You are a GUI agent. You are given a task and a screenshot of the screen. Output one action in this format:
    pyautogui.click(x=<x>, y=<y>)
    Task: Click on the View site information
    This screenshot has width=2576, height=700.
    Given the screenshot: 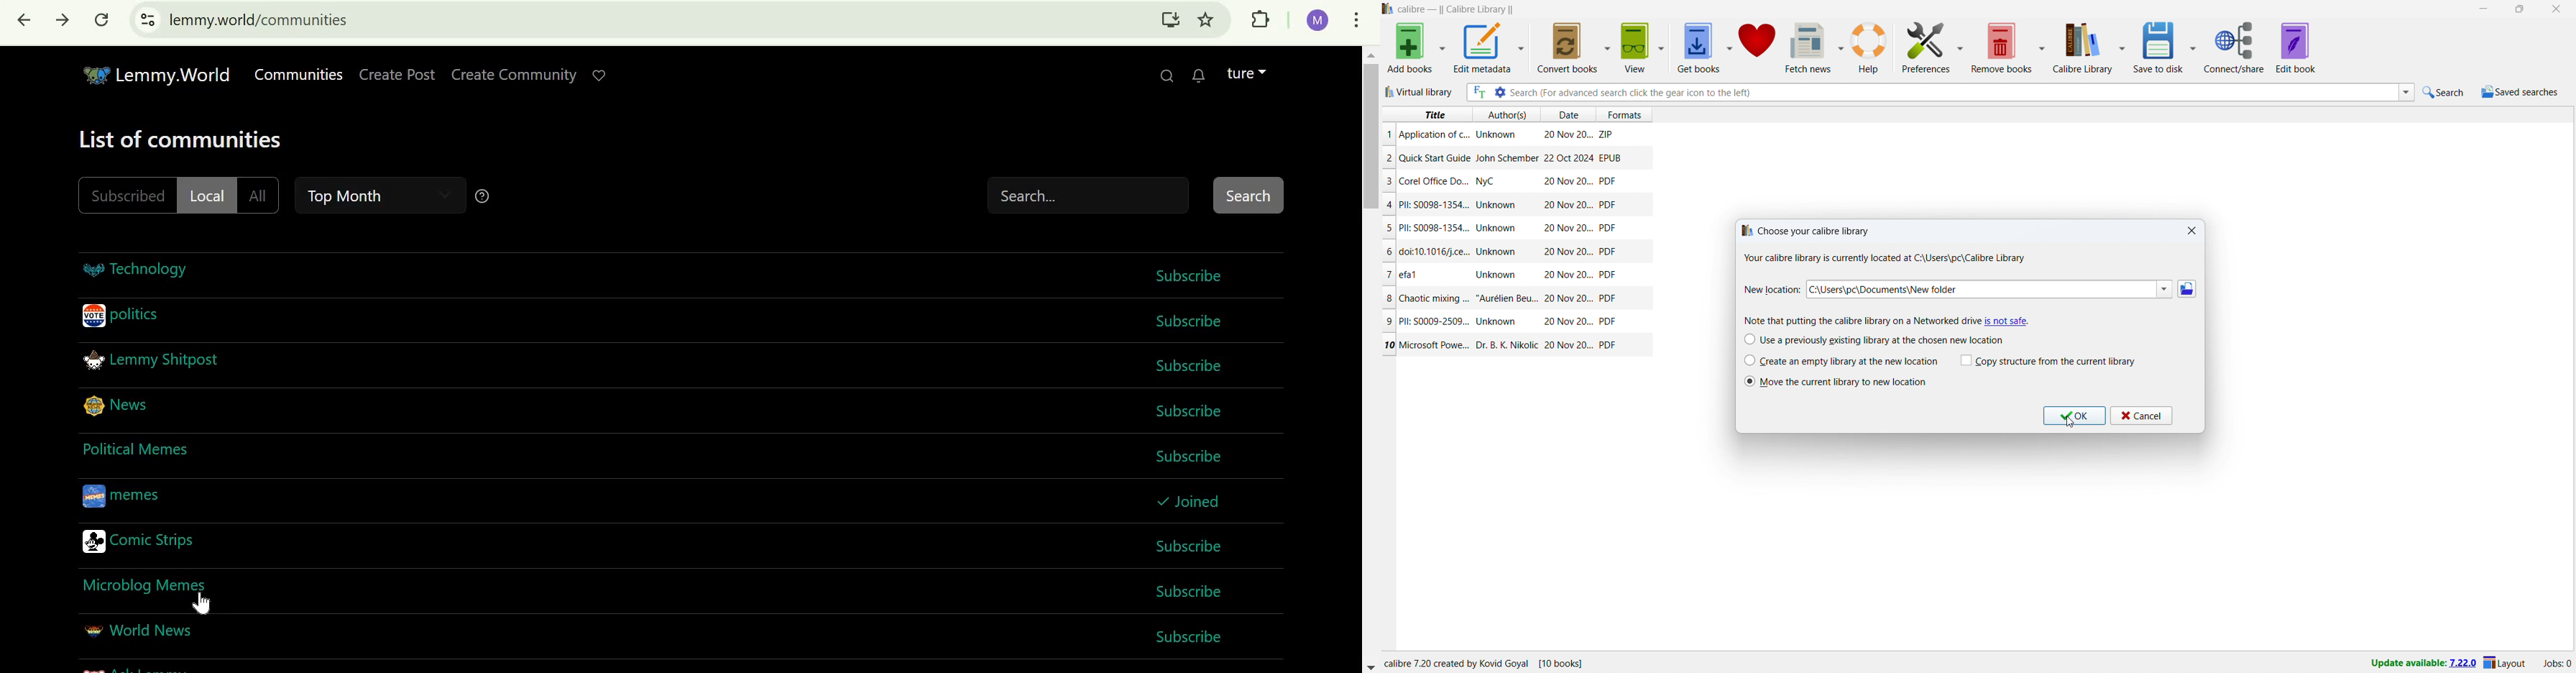 What is the action you would take?
    pyautogui.click(x=148, y=21)
    